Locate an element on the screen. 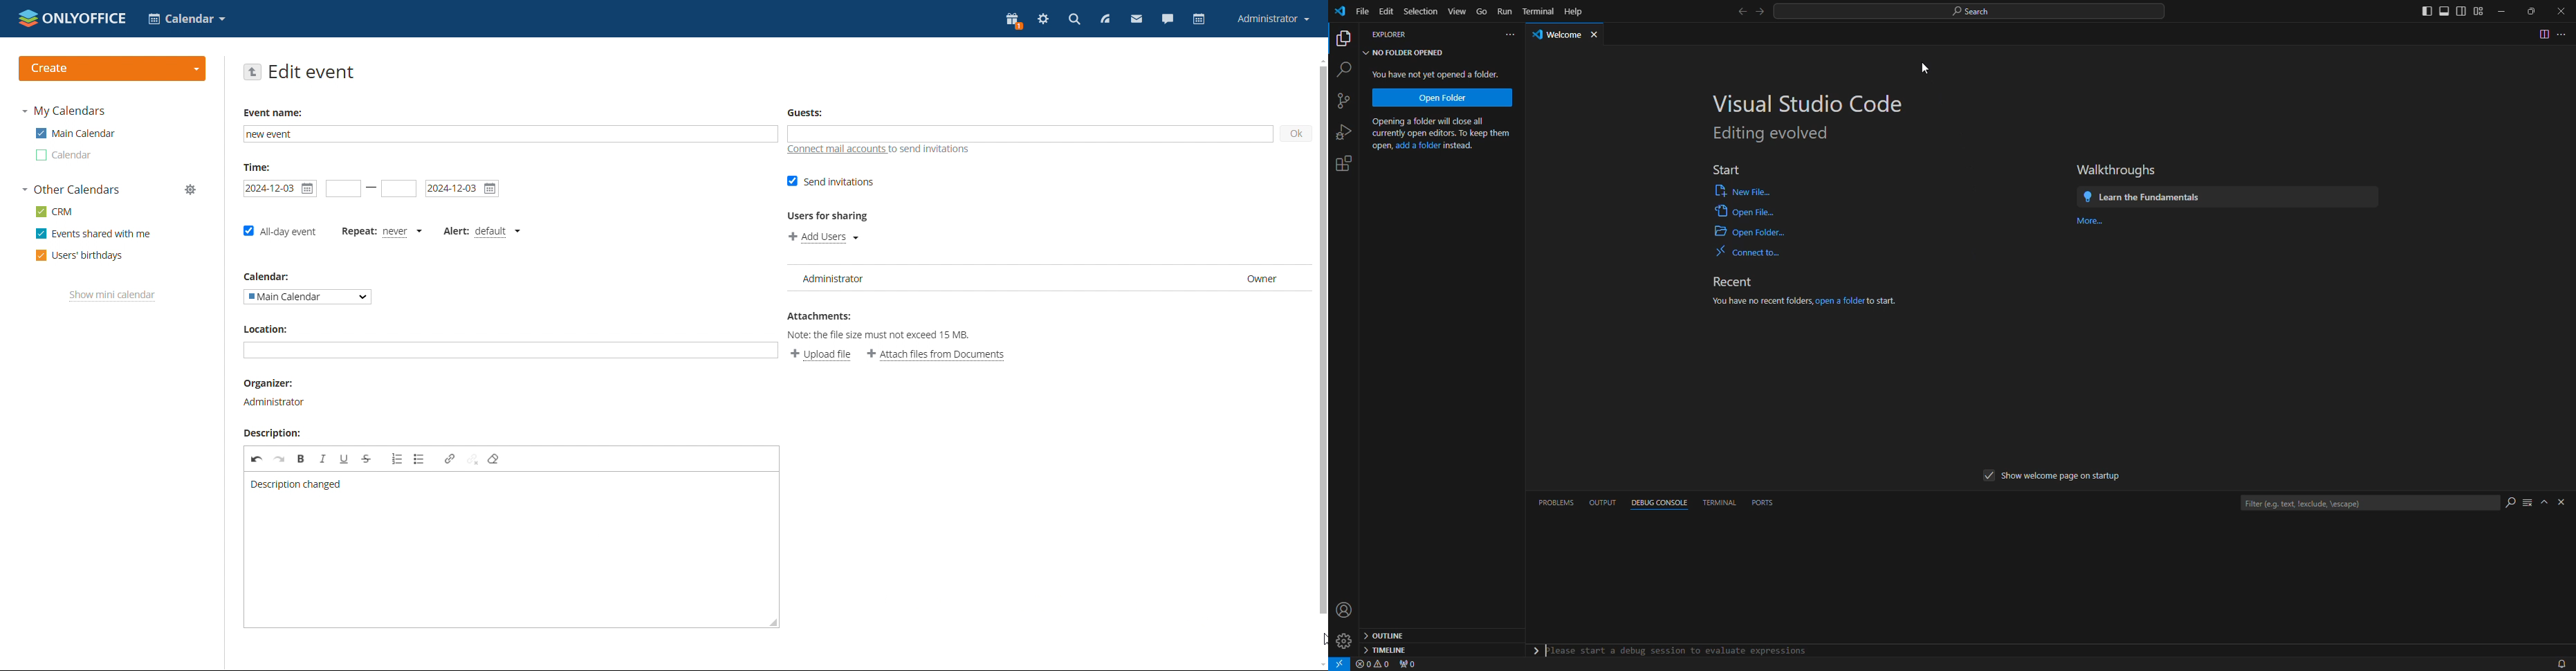 This screenshot has width=2576, height=672. File is located at coordinates (1361, 12).